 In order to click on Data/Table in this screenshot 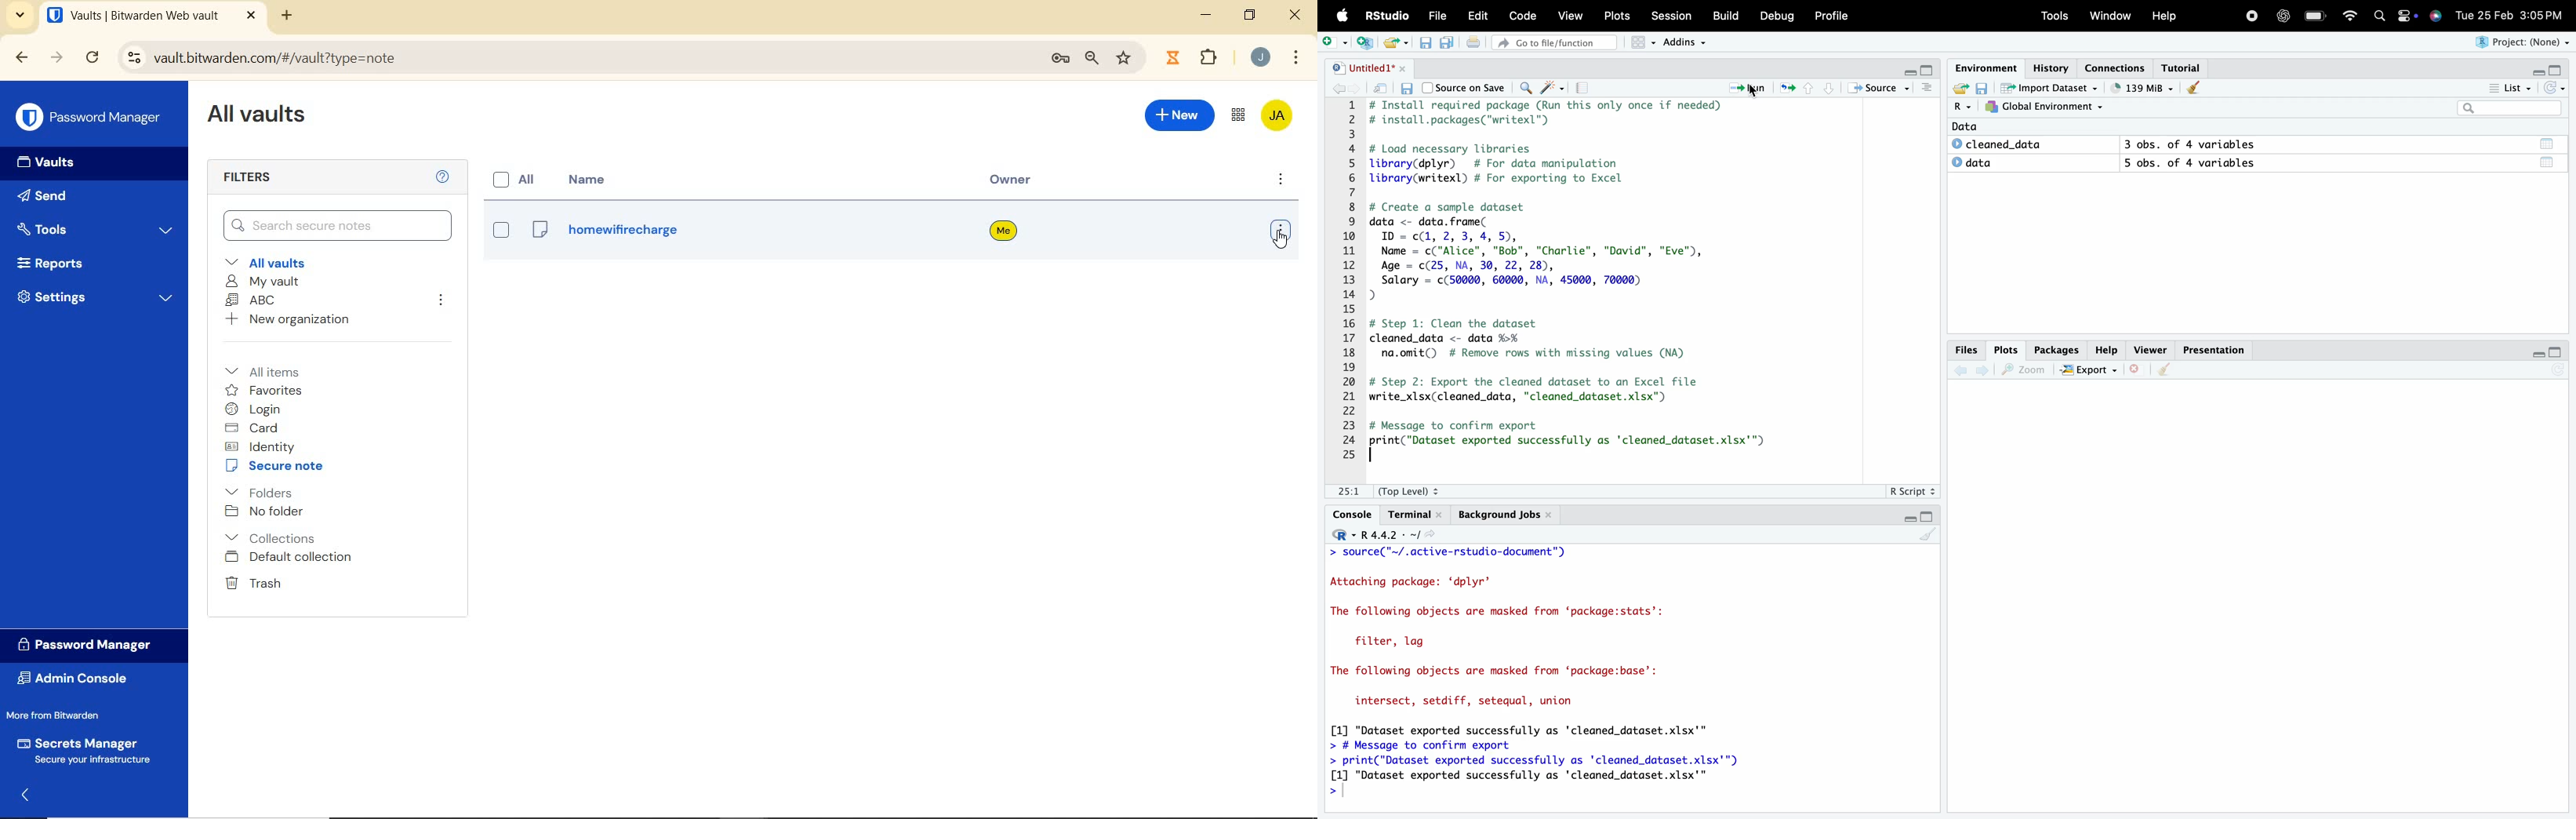, I will do `click(2549, 140)`.